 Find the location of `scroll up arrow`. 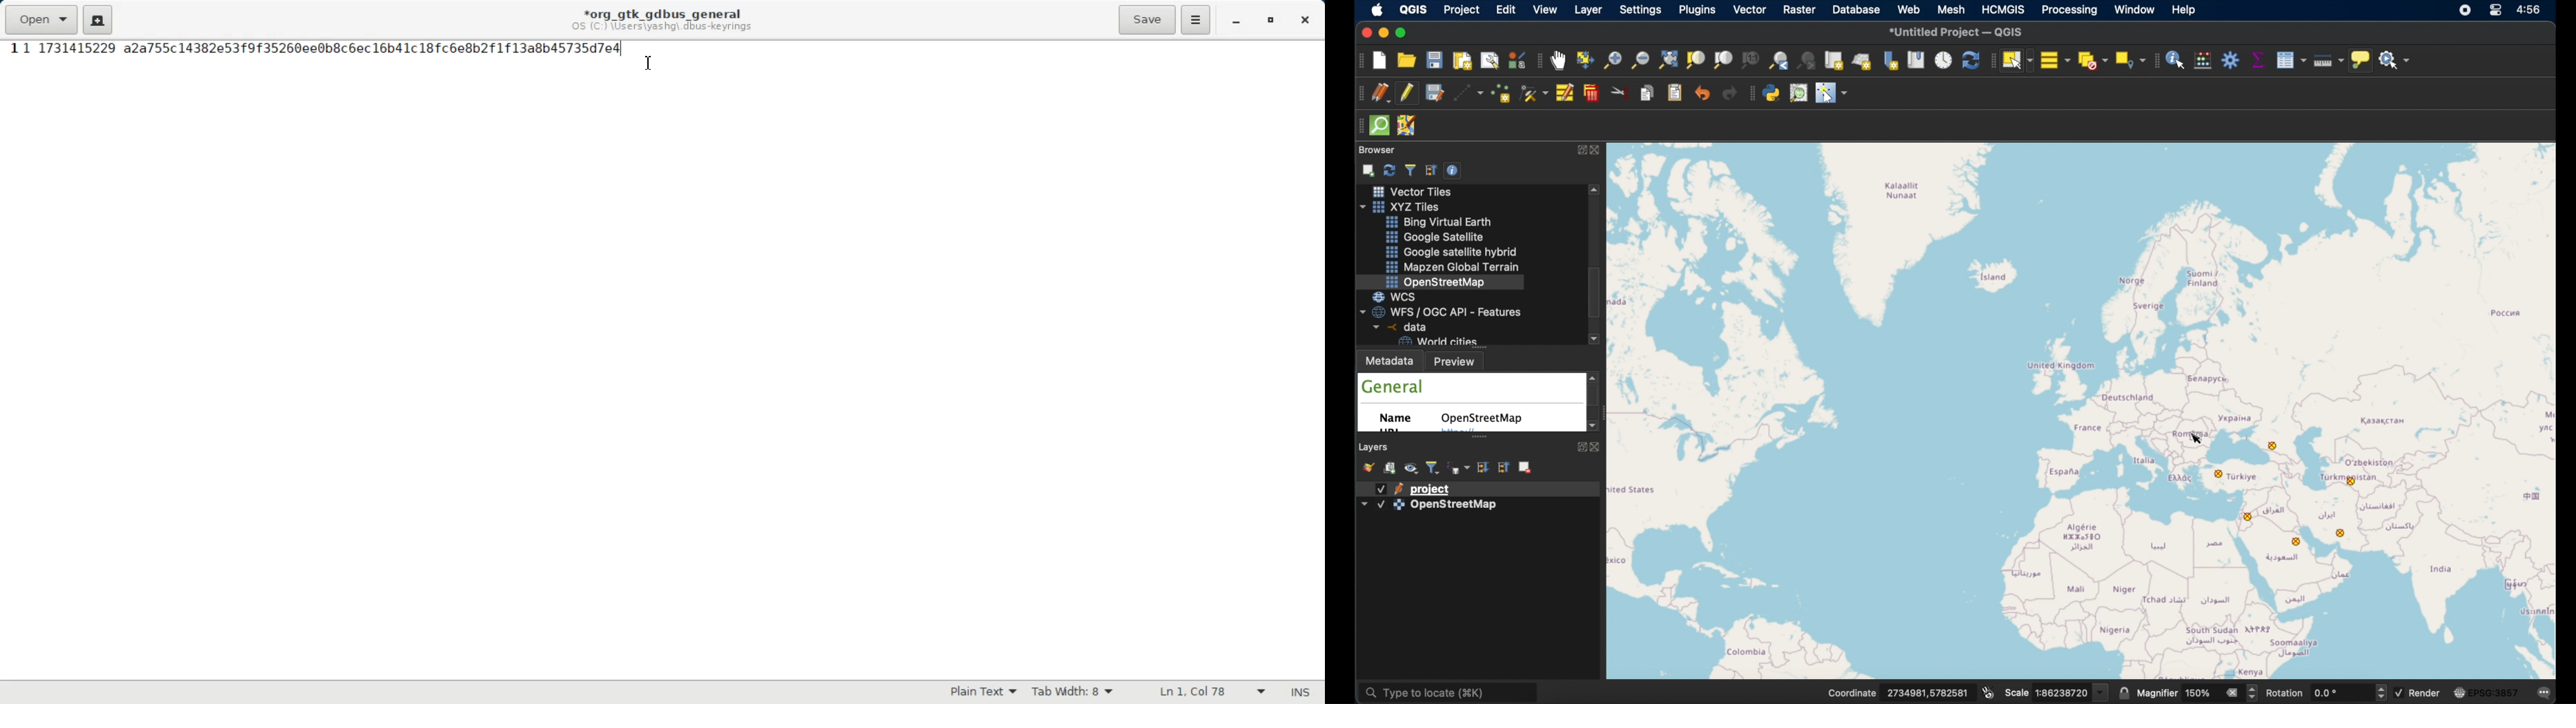

scroll up arrow is located at coordinates (1594, 375).